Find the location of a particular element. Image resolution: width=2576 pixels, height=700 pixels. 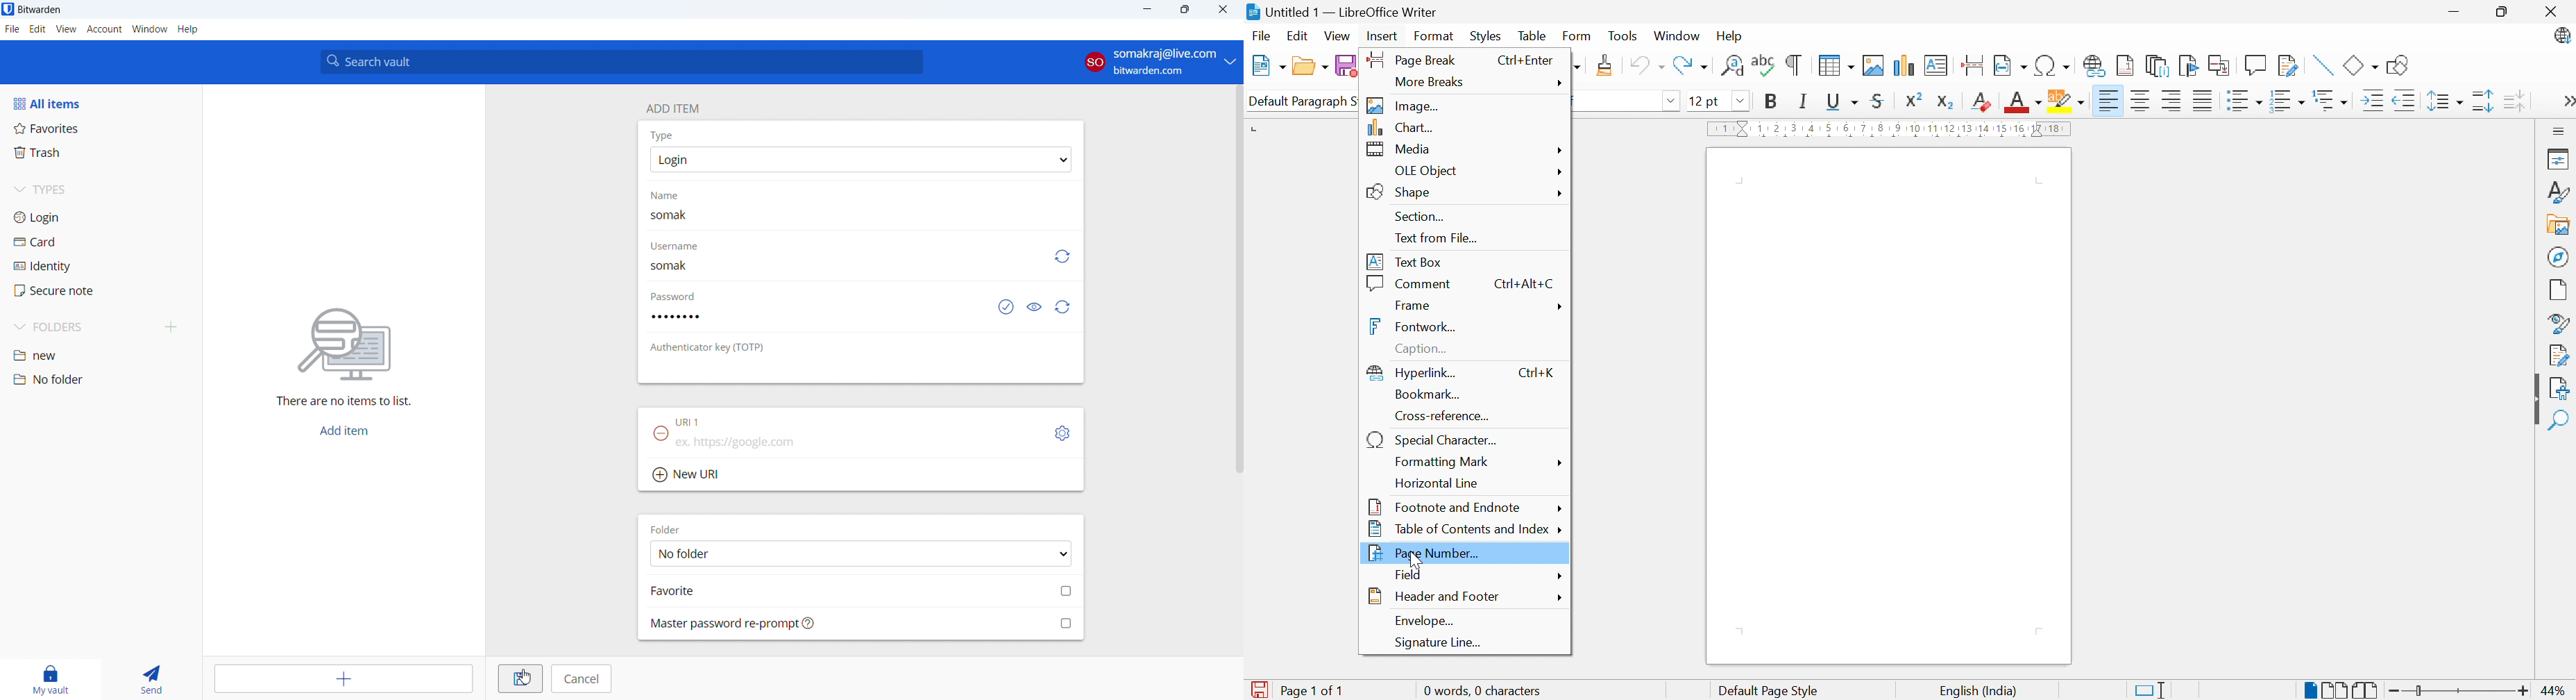

add authenticator key is located at coordinates (860, 372).